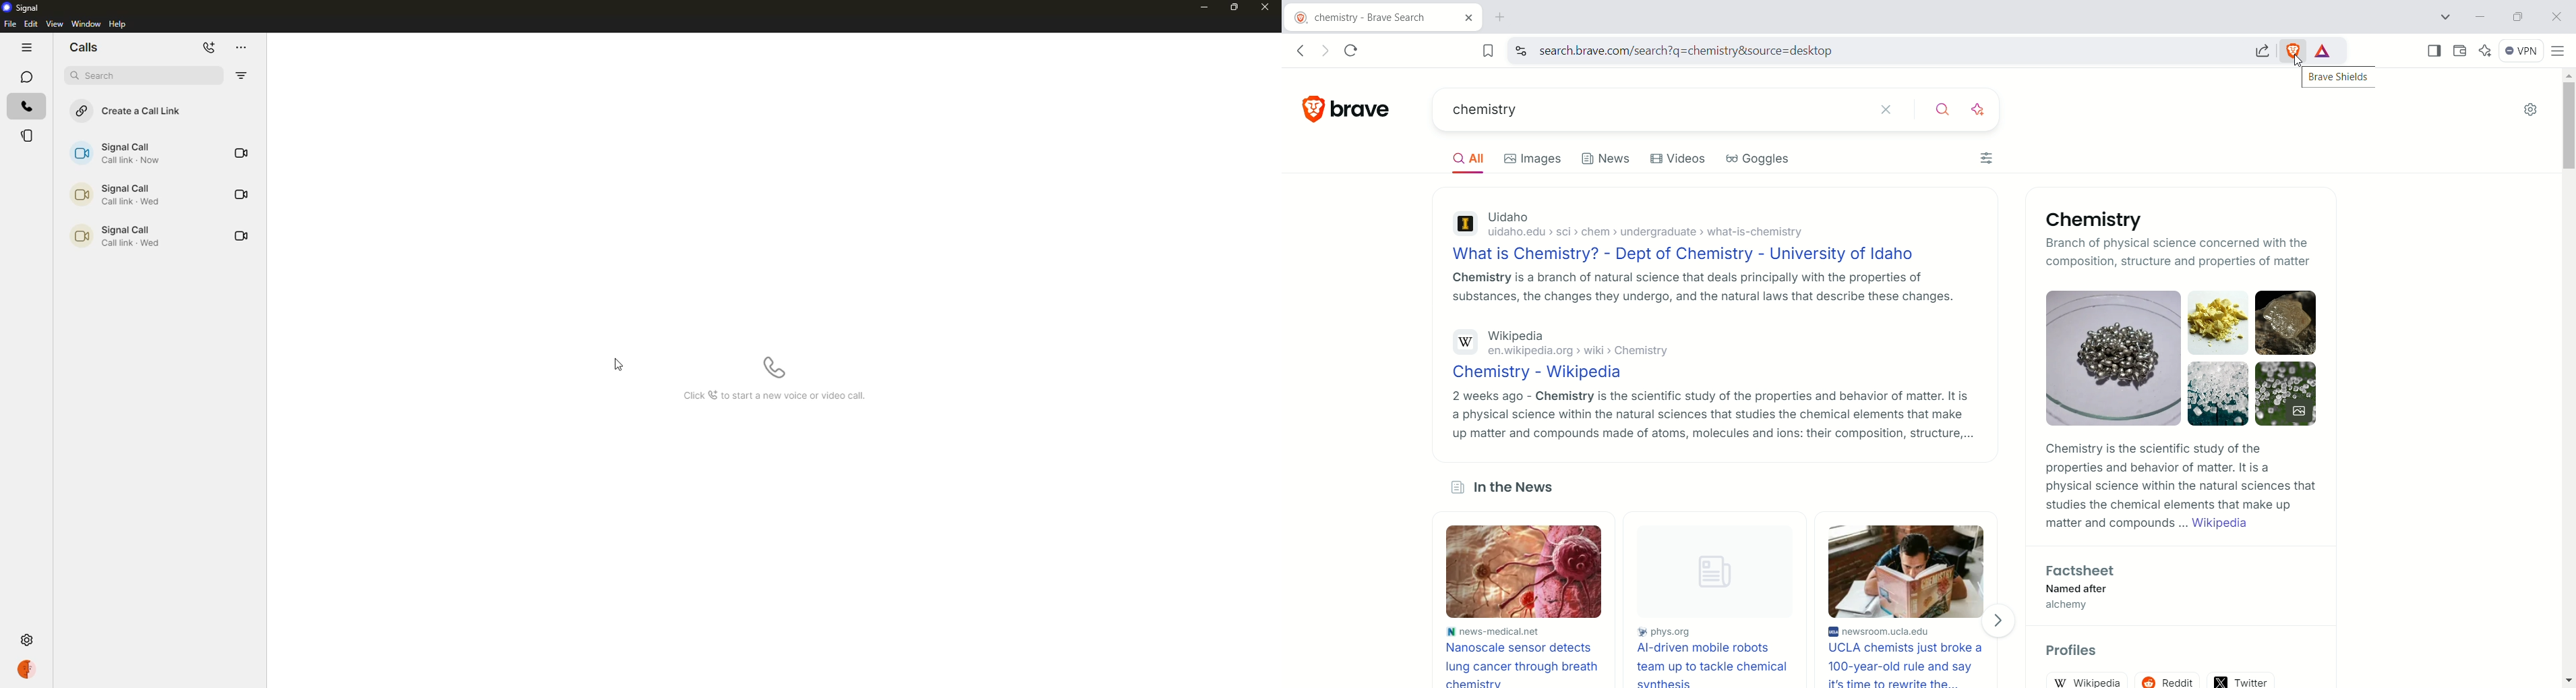 The height and width of the screenshot is (700, 2576). Describe the element at coordinates (1268, 7) in the screenshot. I see `close` at that location.